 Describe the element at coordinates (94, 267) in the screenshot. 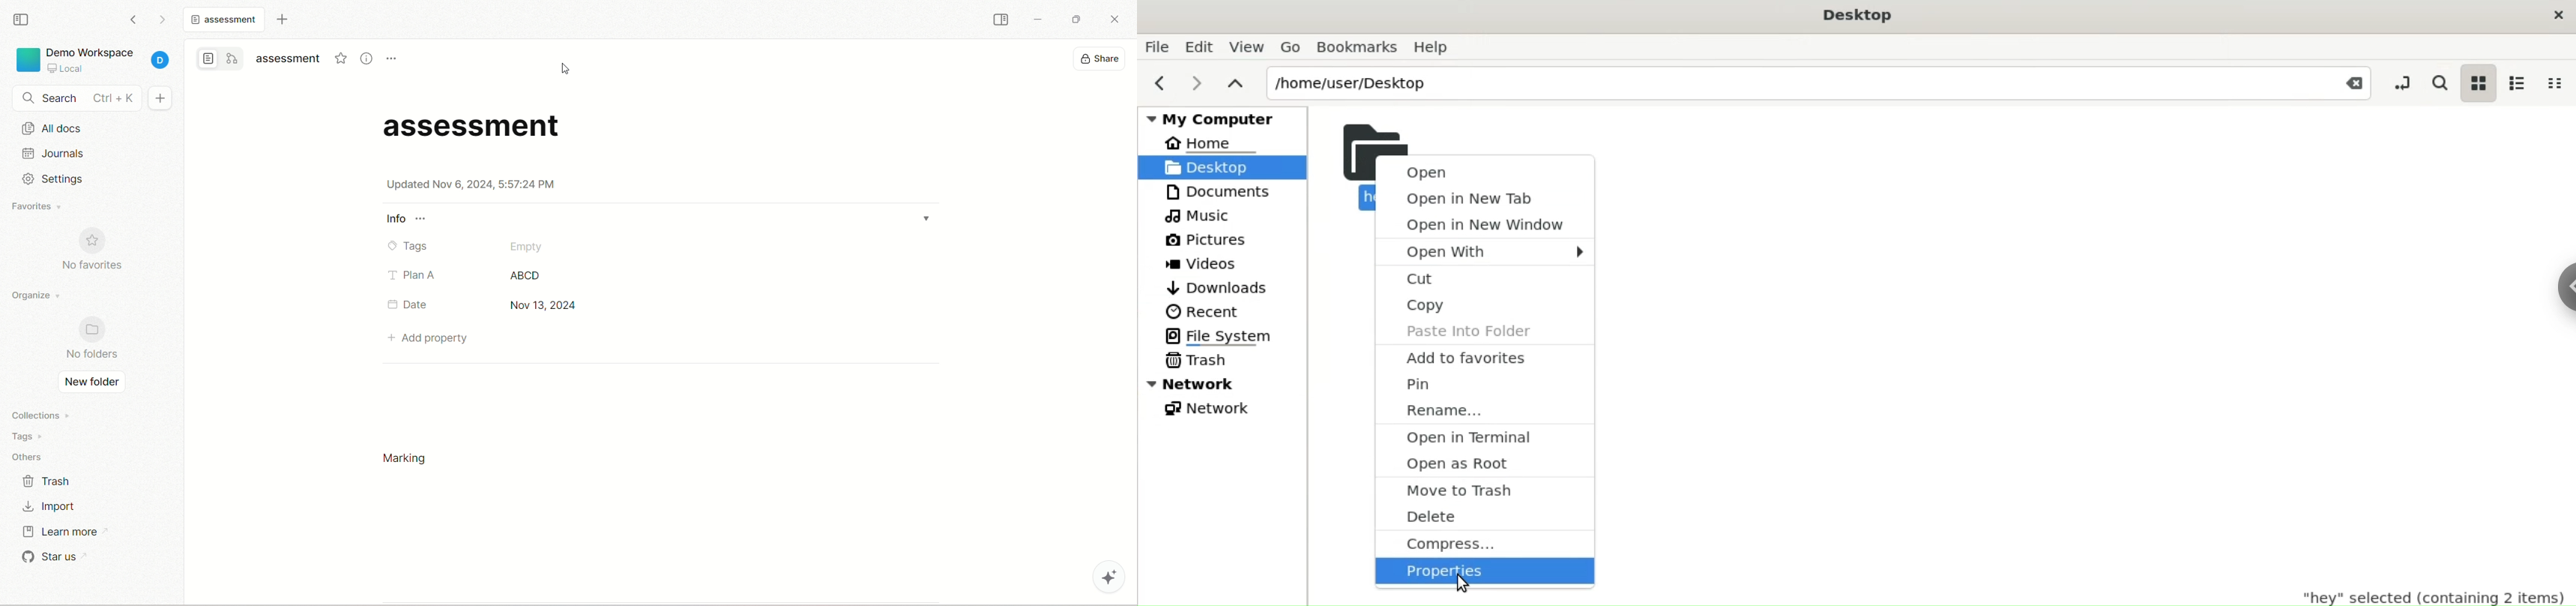

I see `no favorites` at that location.